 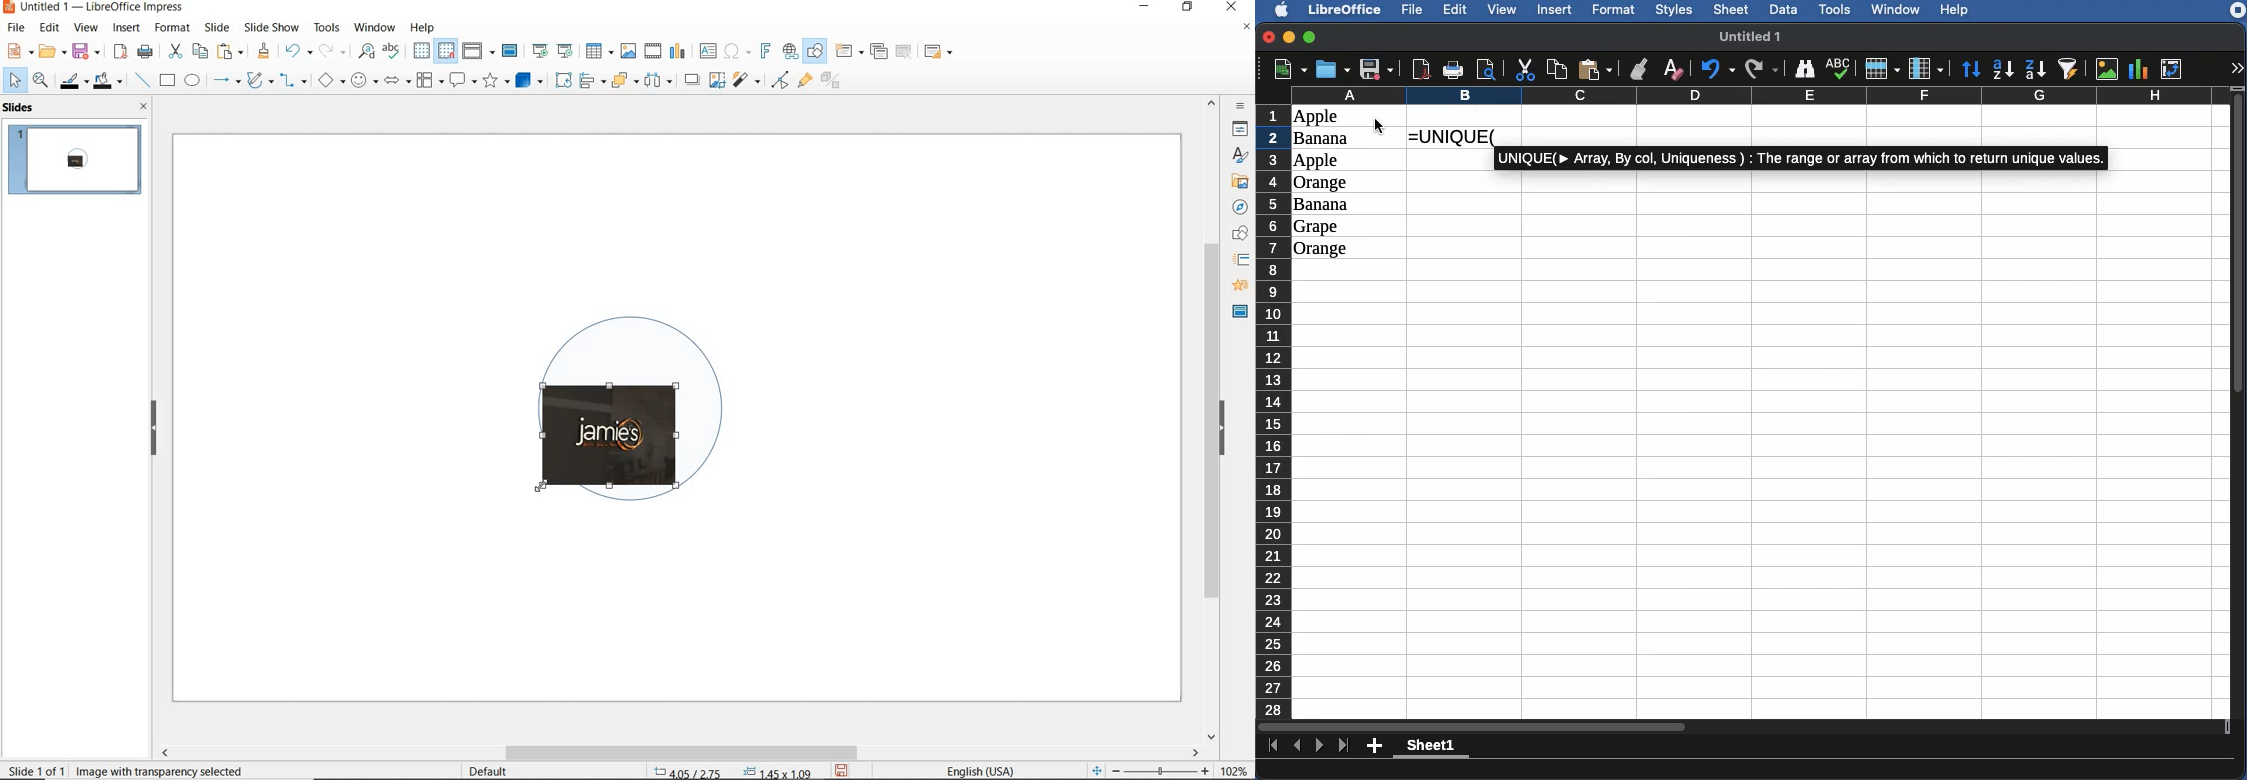 What do you see at coordinates (780, 78) in the screenshot?
I see `filter` at bounding box center [780, 78].